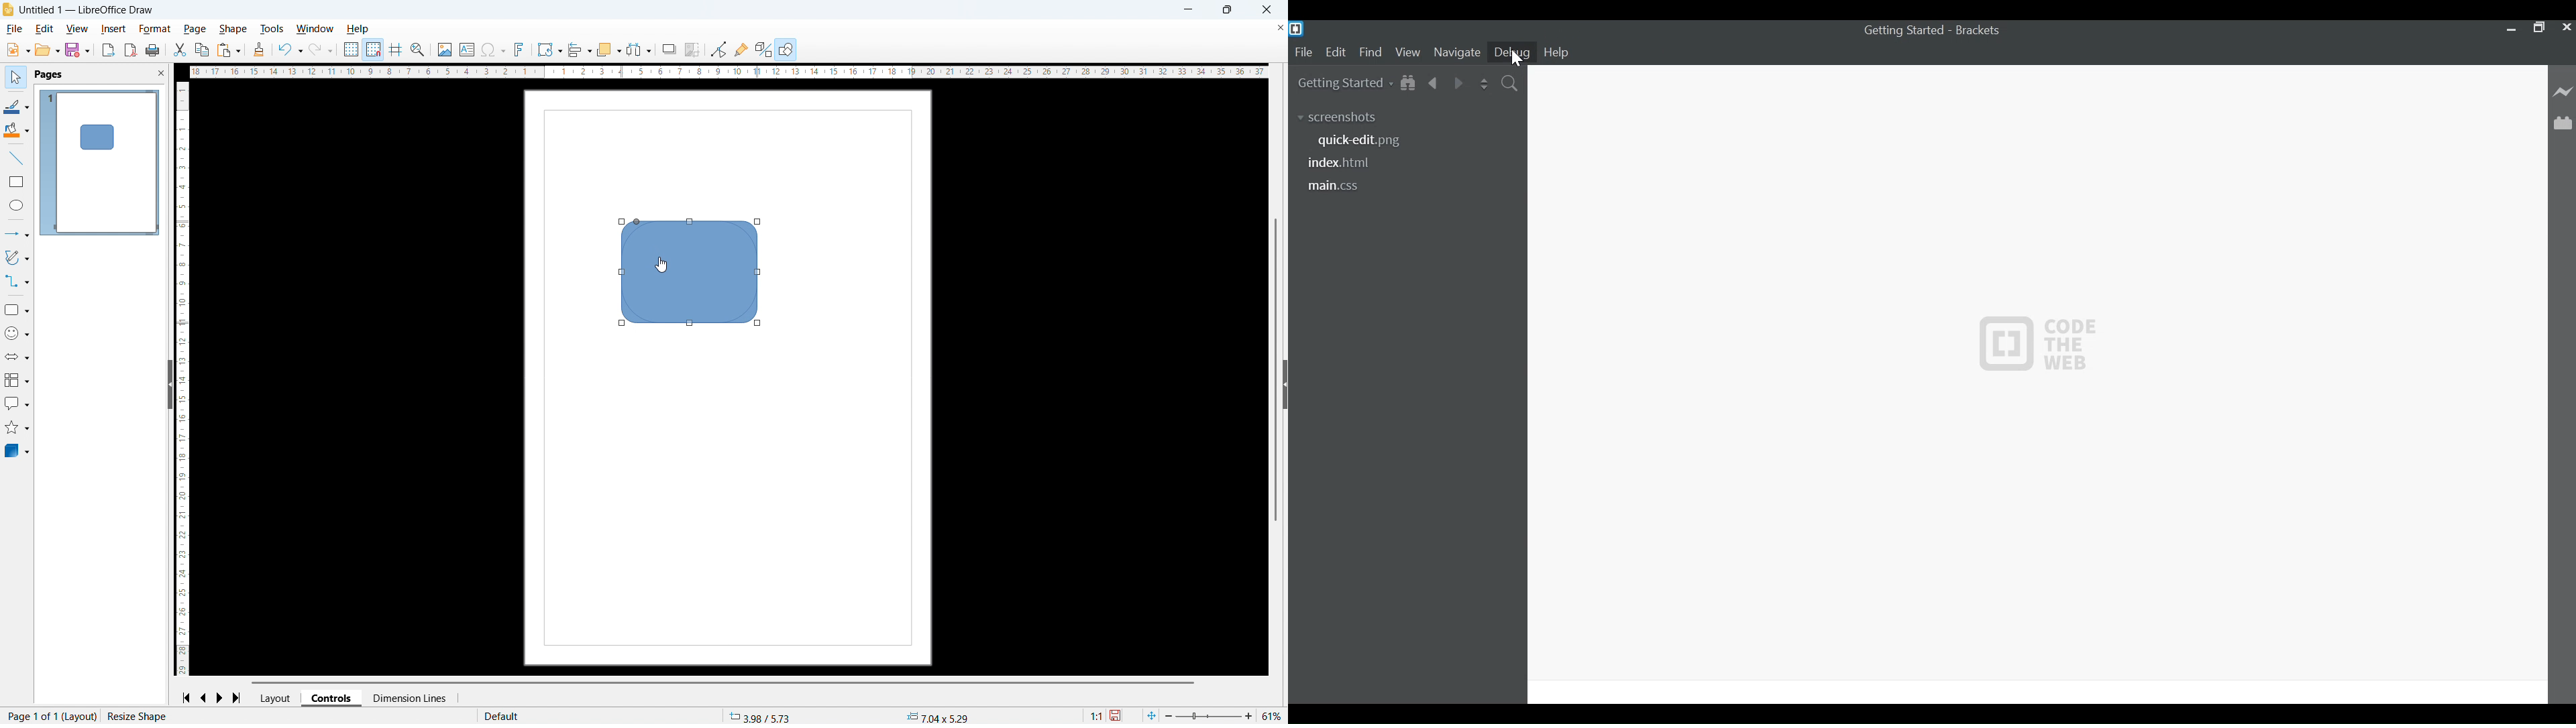 The width and height of the screenshot is (2576, 728). What do you see at coordinates (1189, 10) in the screenshot?
I see `minimise ` at bounding box center [1189, 10].